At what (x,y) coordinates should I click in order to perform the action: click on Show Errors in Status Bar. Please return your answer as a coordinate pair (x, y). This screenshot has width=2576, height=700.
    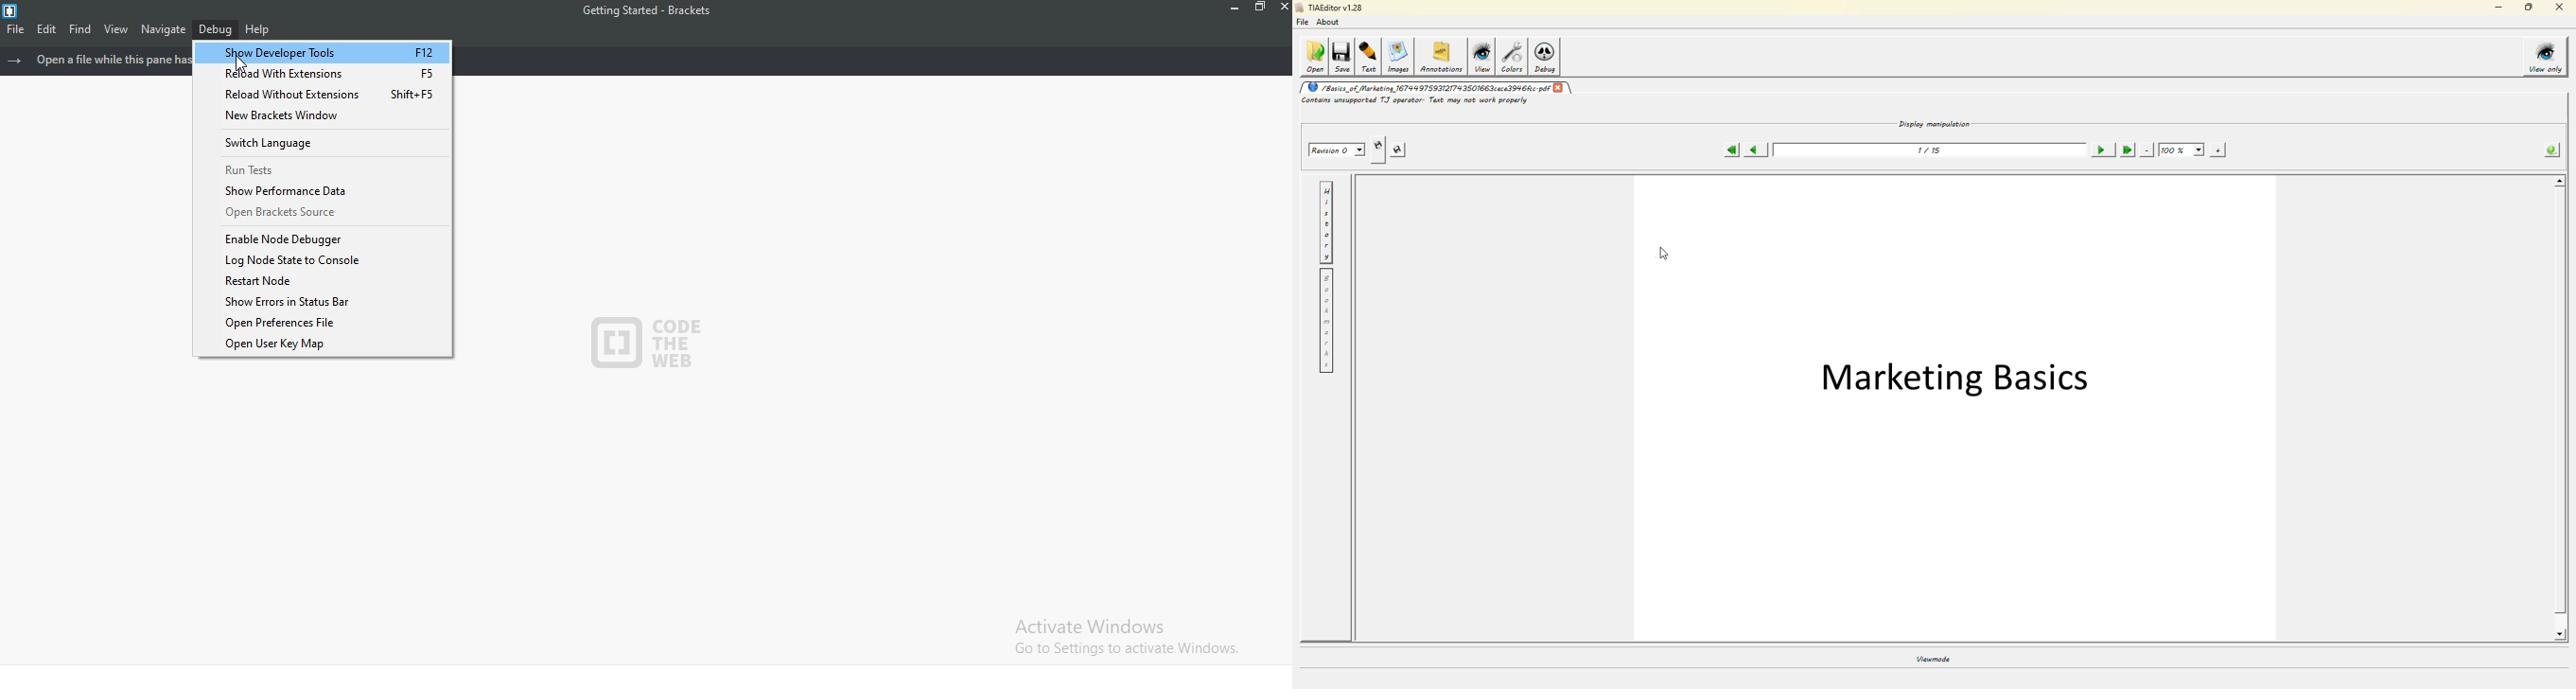
    Looking at the image, I should click on (321, 302).